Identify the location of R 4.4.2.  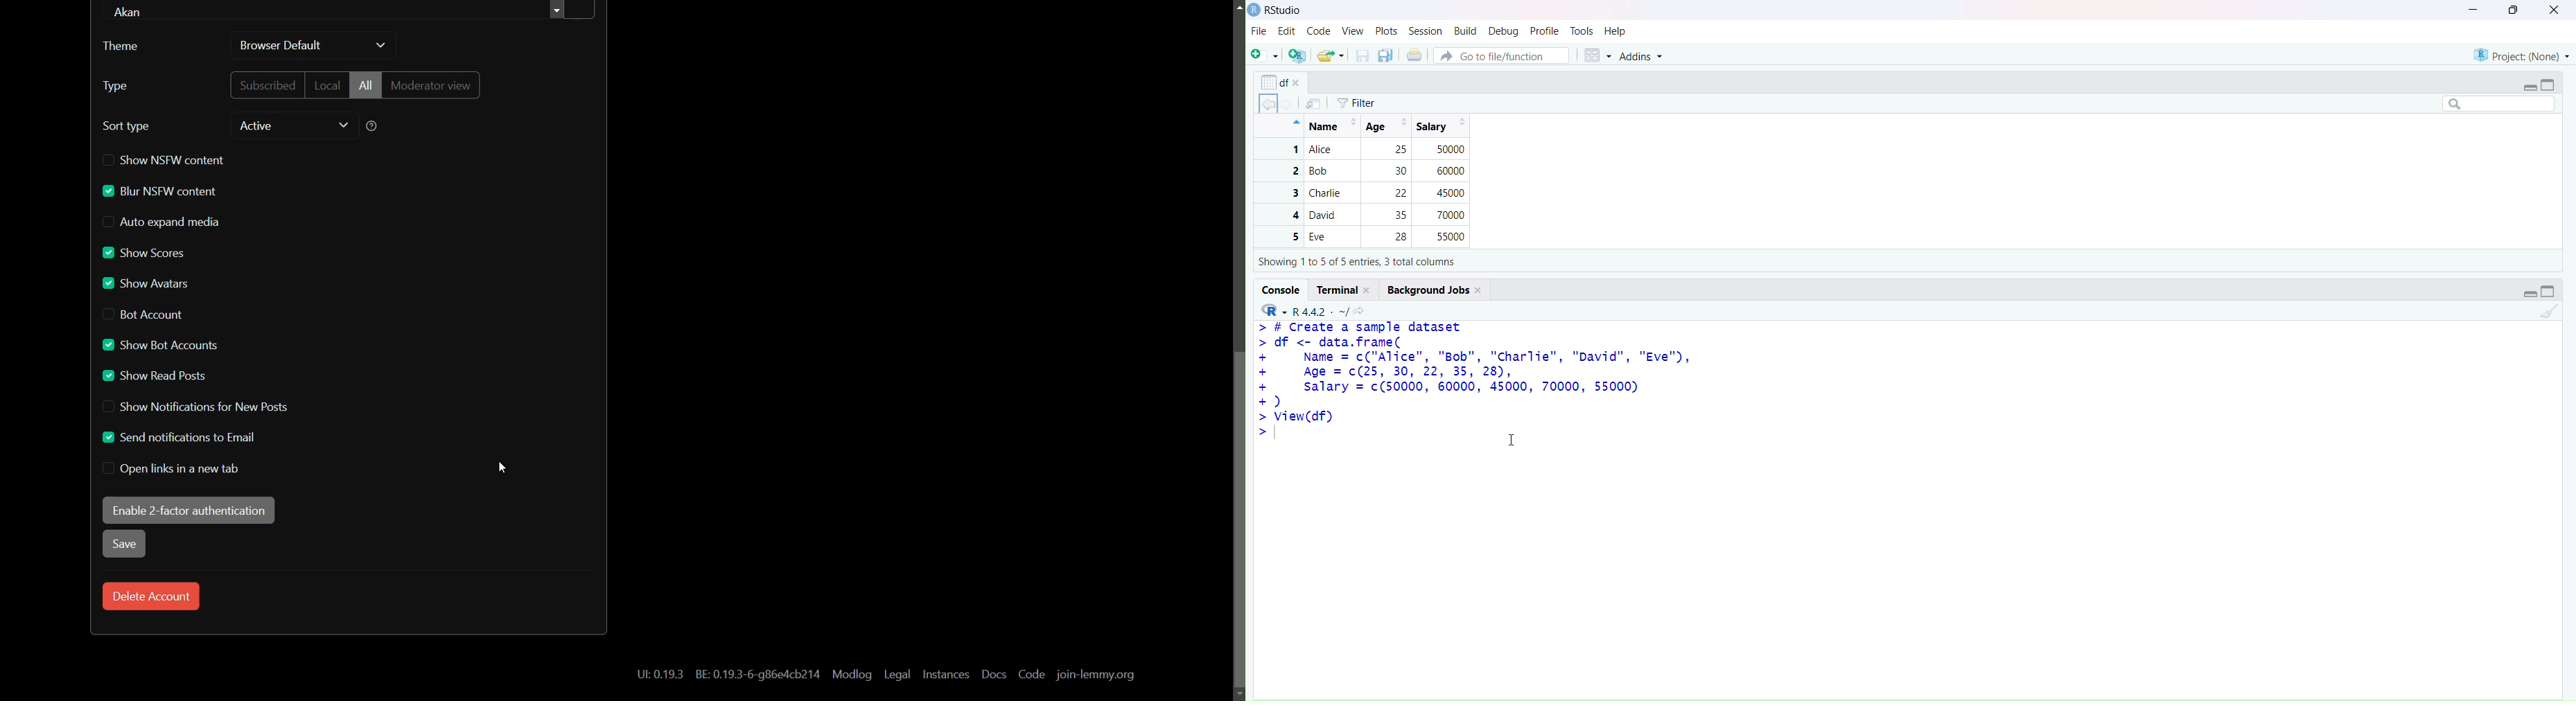
(1302, 310).